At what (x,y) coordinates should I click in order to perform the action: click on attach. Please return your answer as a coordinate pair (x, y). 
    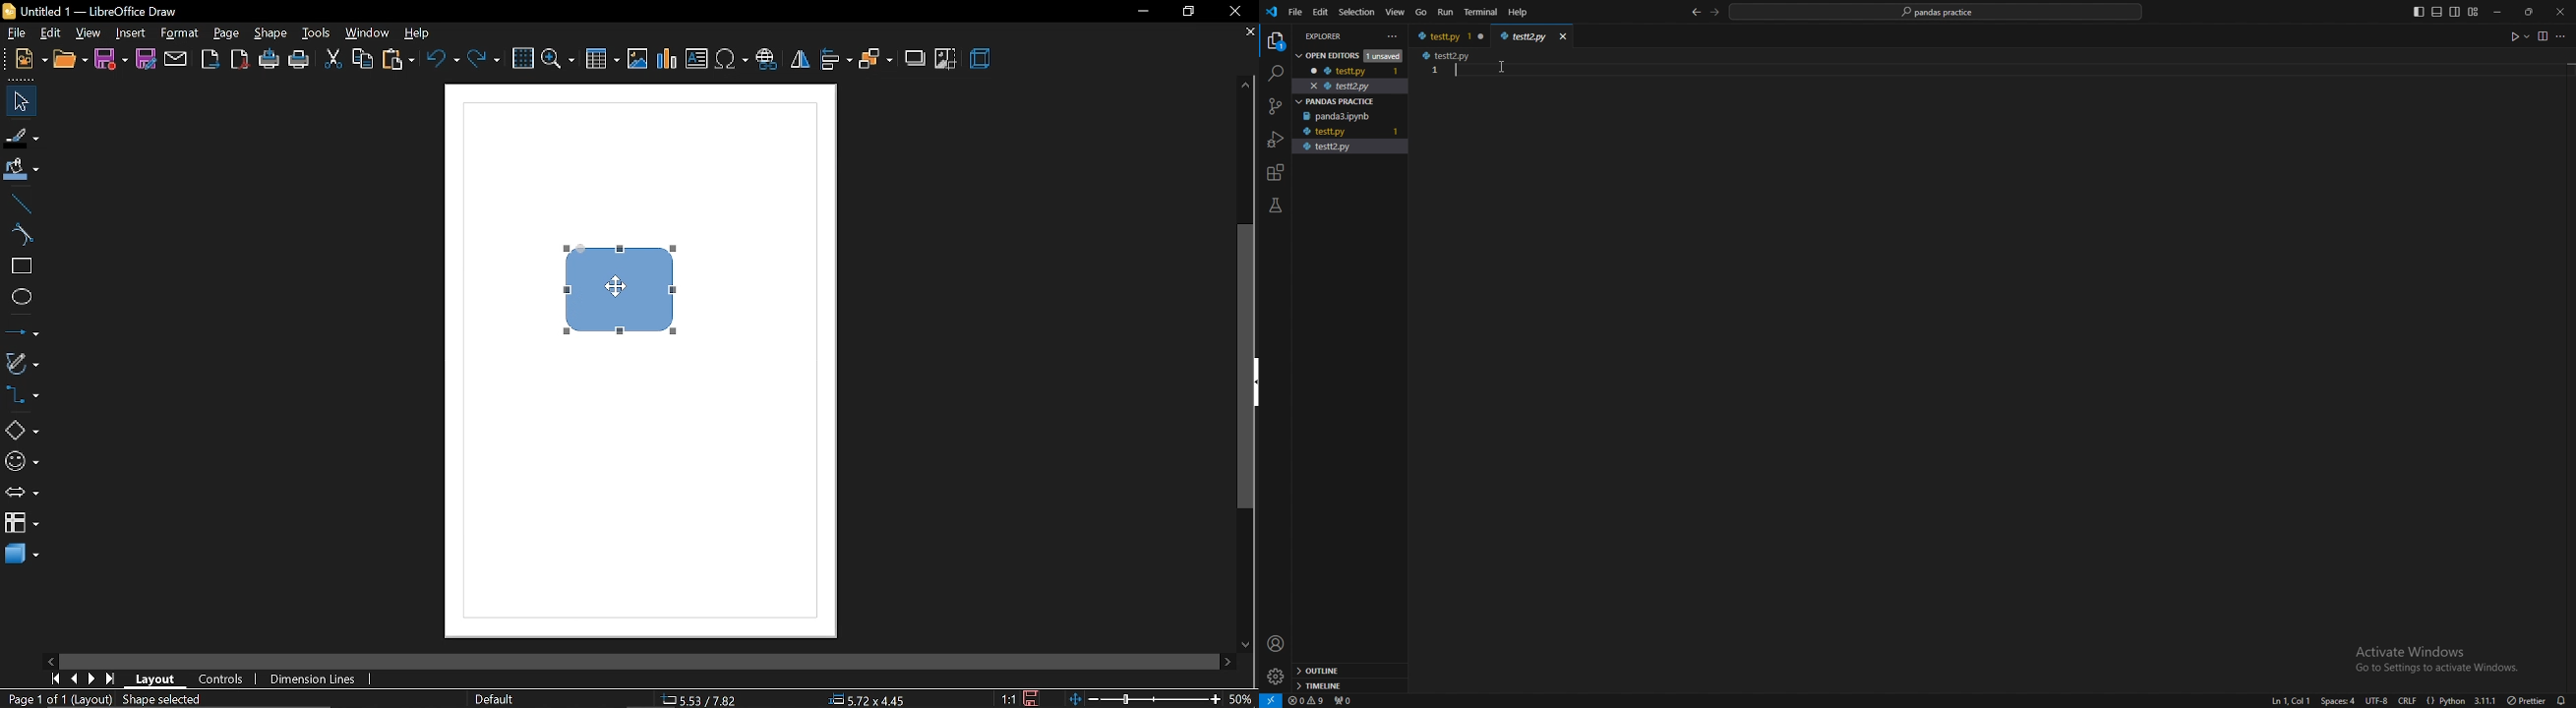
    Looking at the image, I should click on (175, 58).